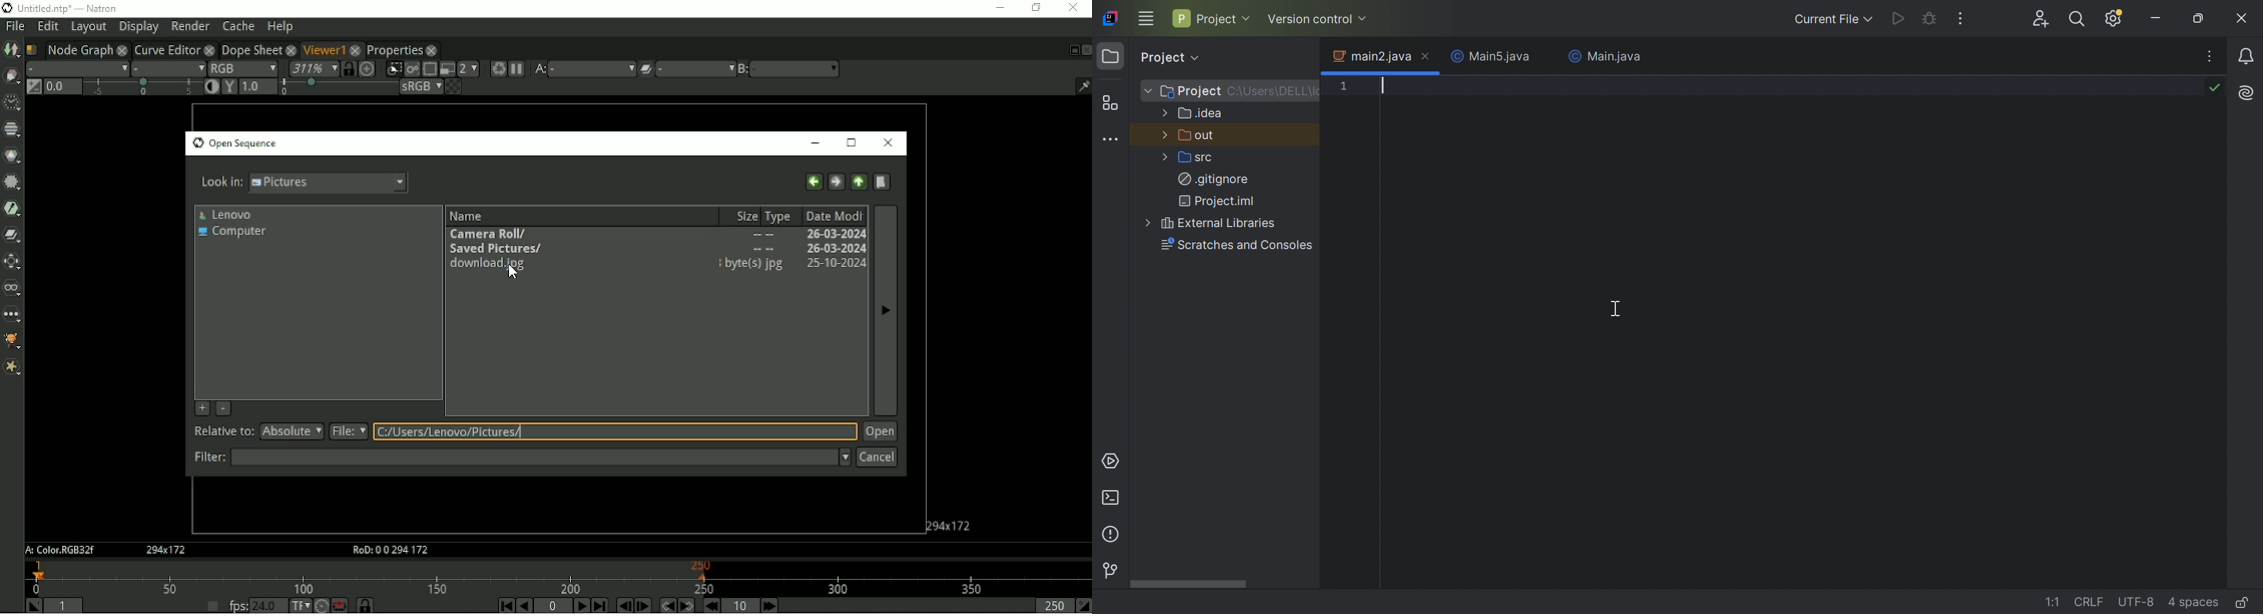 Image resolution: width=2268 pixels, height=616 pixels. I want to click on close, so click(122, 49).